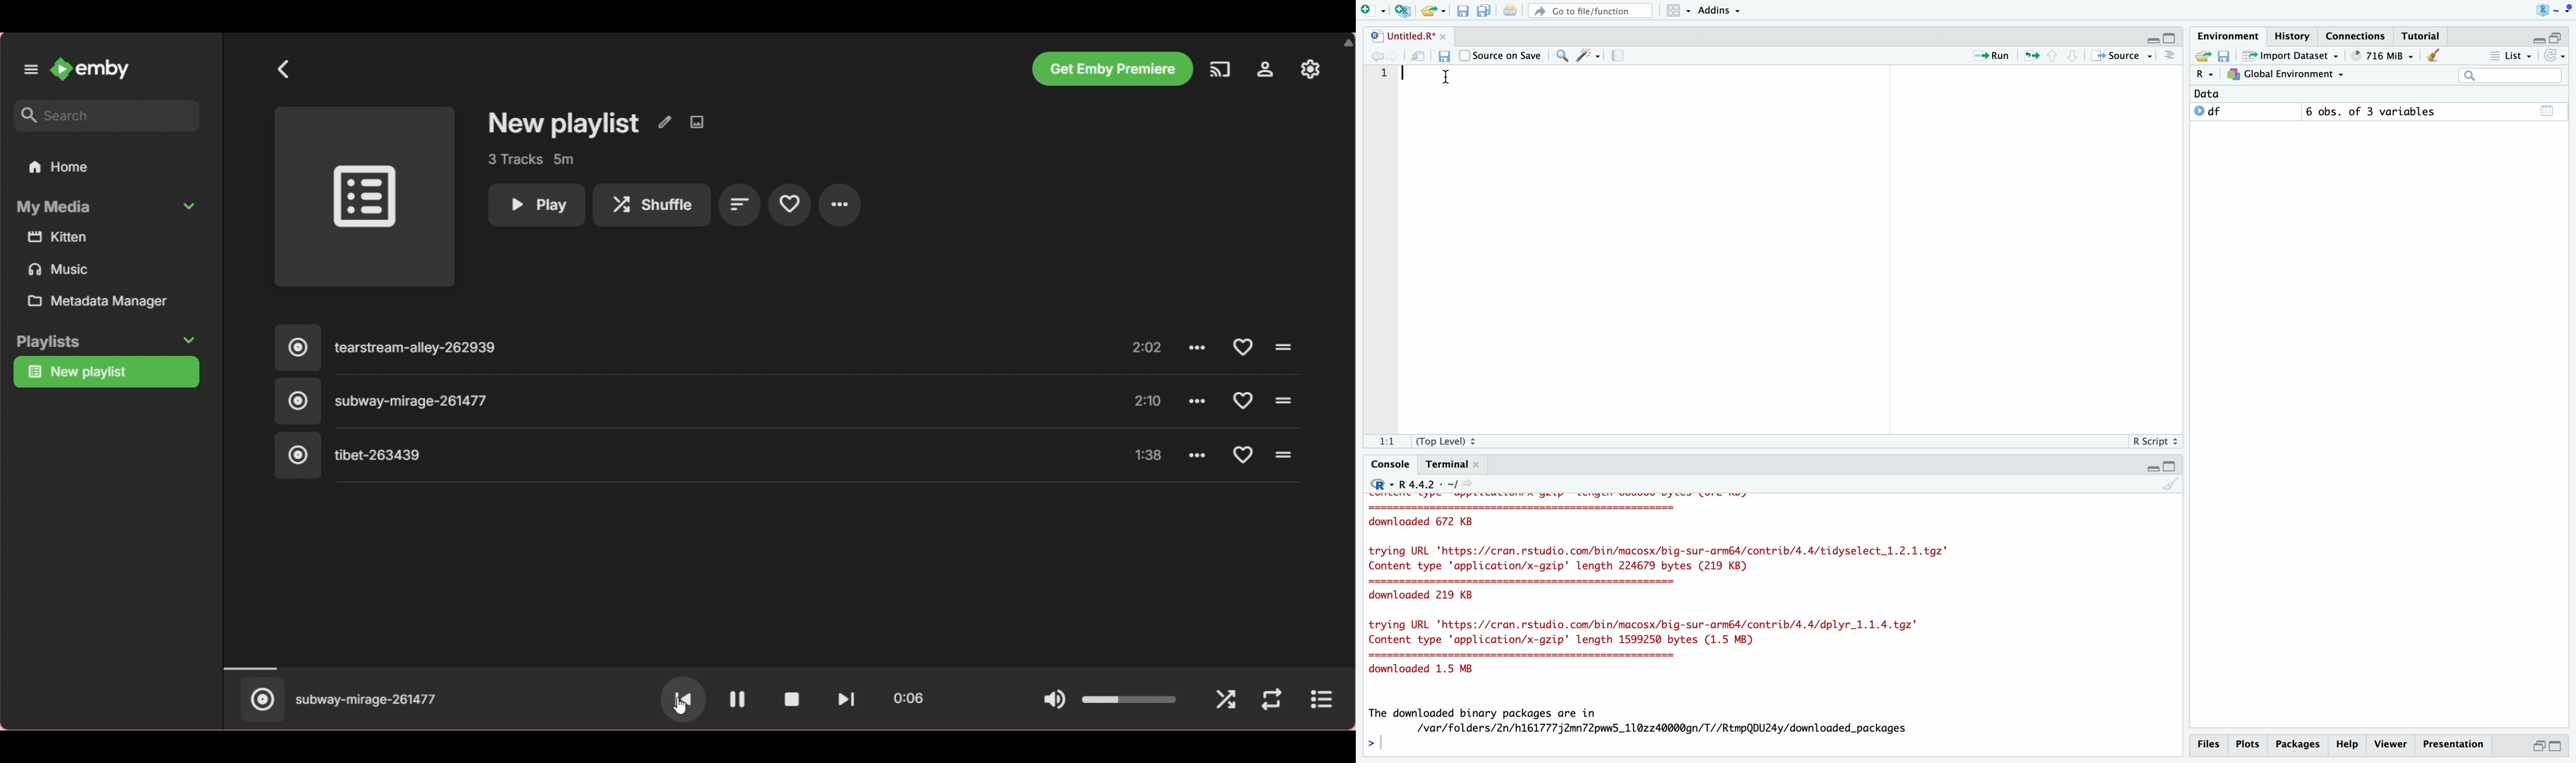 The image size is (2576, 784). What do you see at coordinates (2204, 56) in the screenshot?
I see `Export history logs` at bounding box center [2204, 56].